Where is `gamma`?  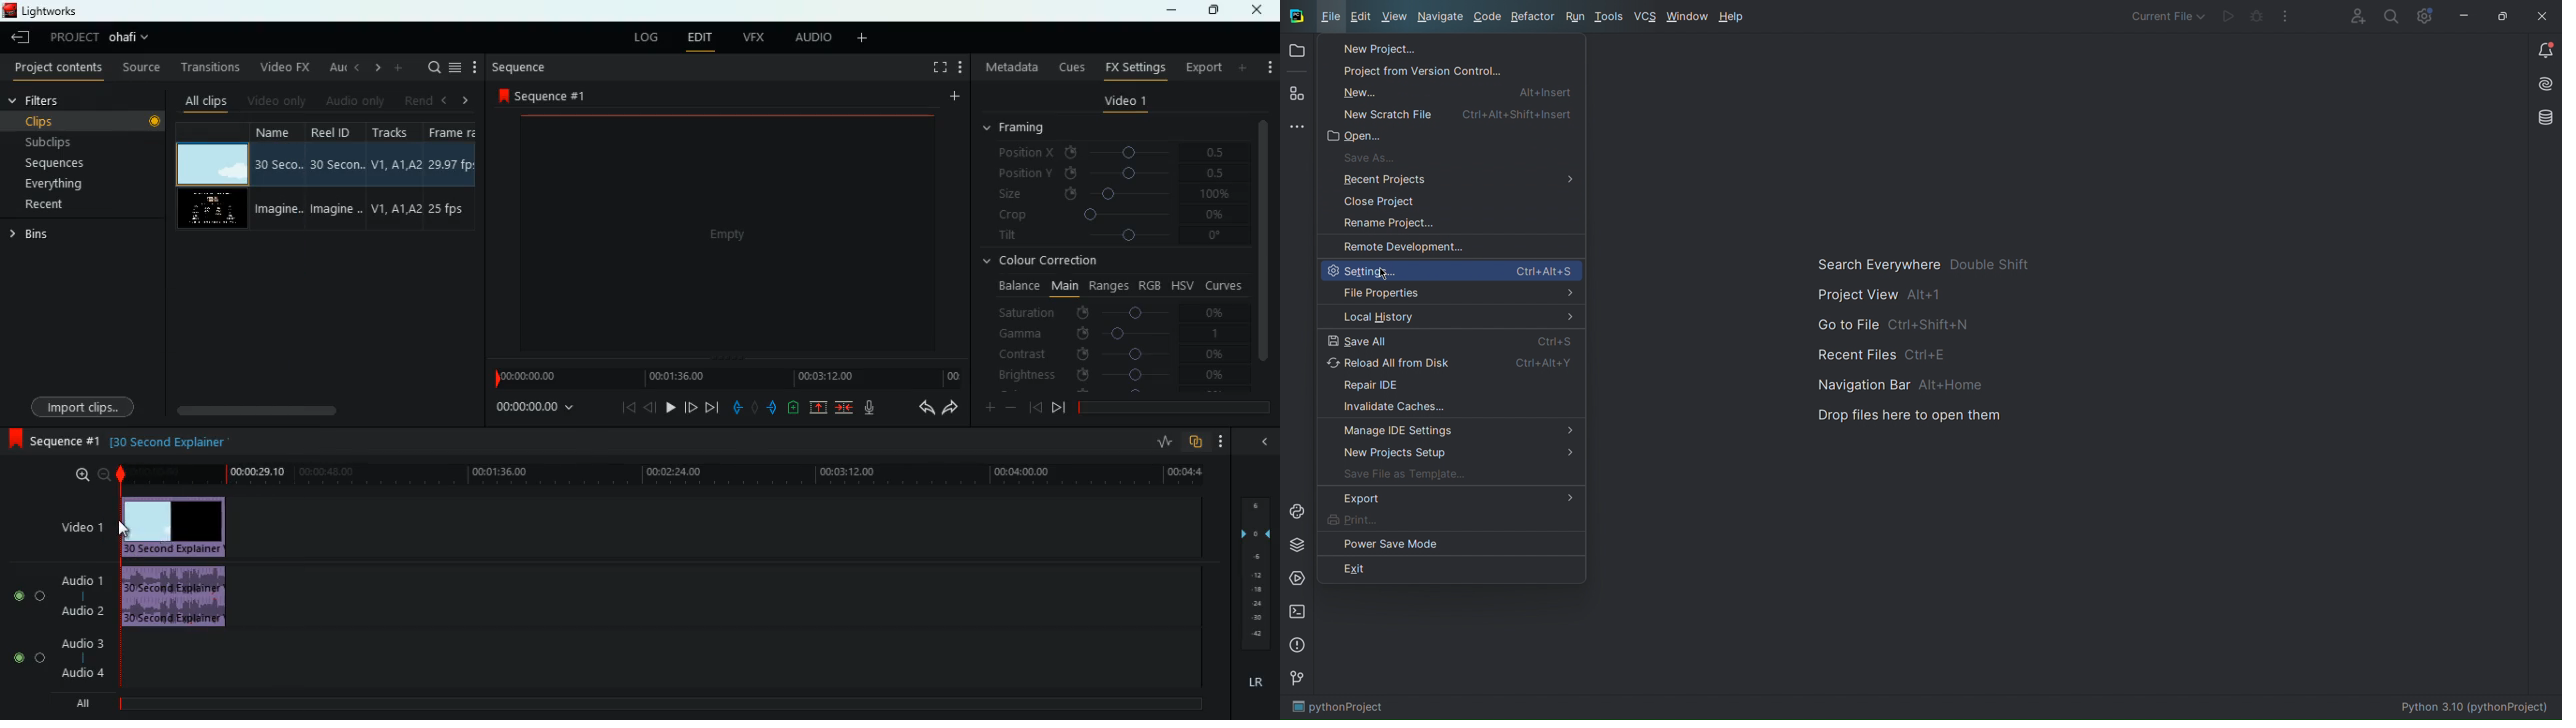
gamma is located at coordinates (1118, 332).